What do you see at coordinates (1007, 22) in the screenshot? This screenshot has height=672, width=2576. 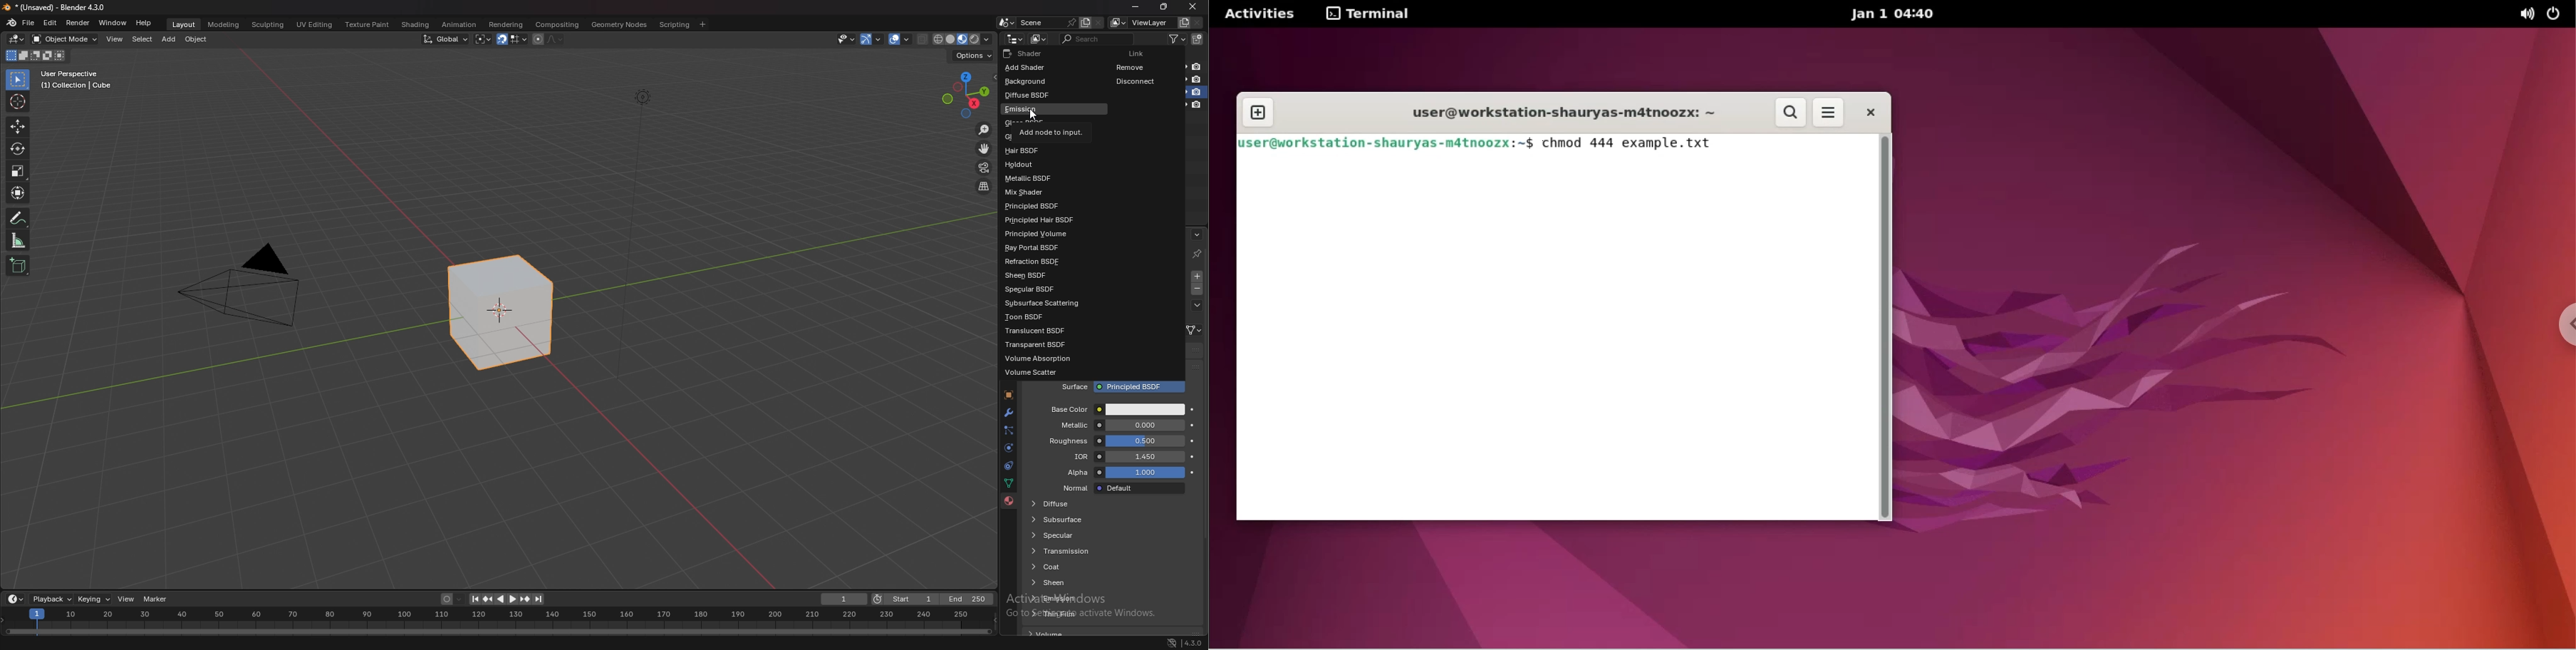 I see `browse scene` at bounding box center [1007, 22].